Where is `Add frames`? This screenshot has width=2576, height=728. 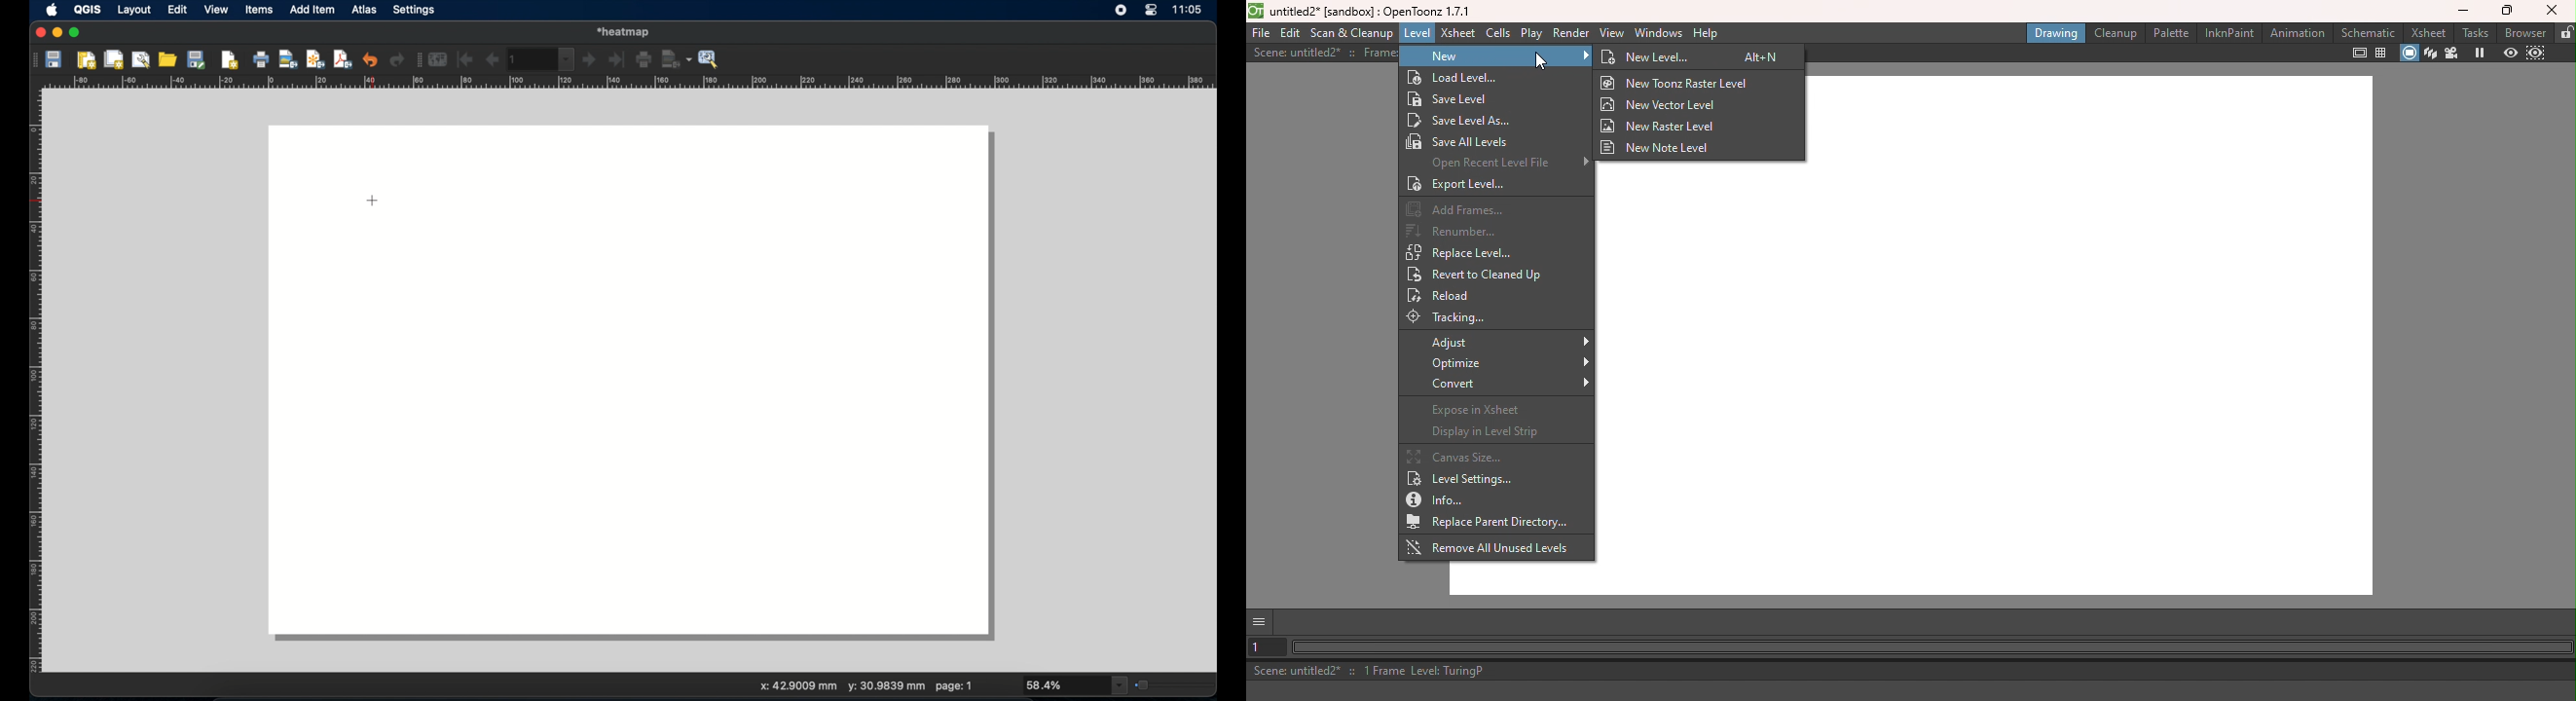 Add frames is located at coordinates (1457, 209).